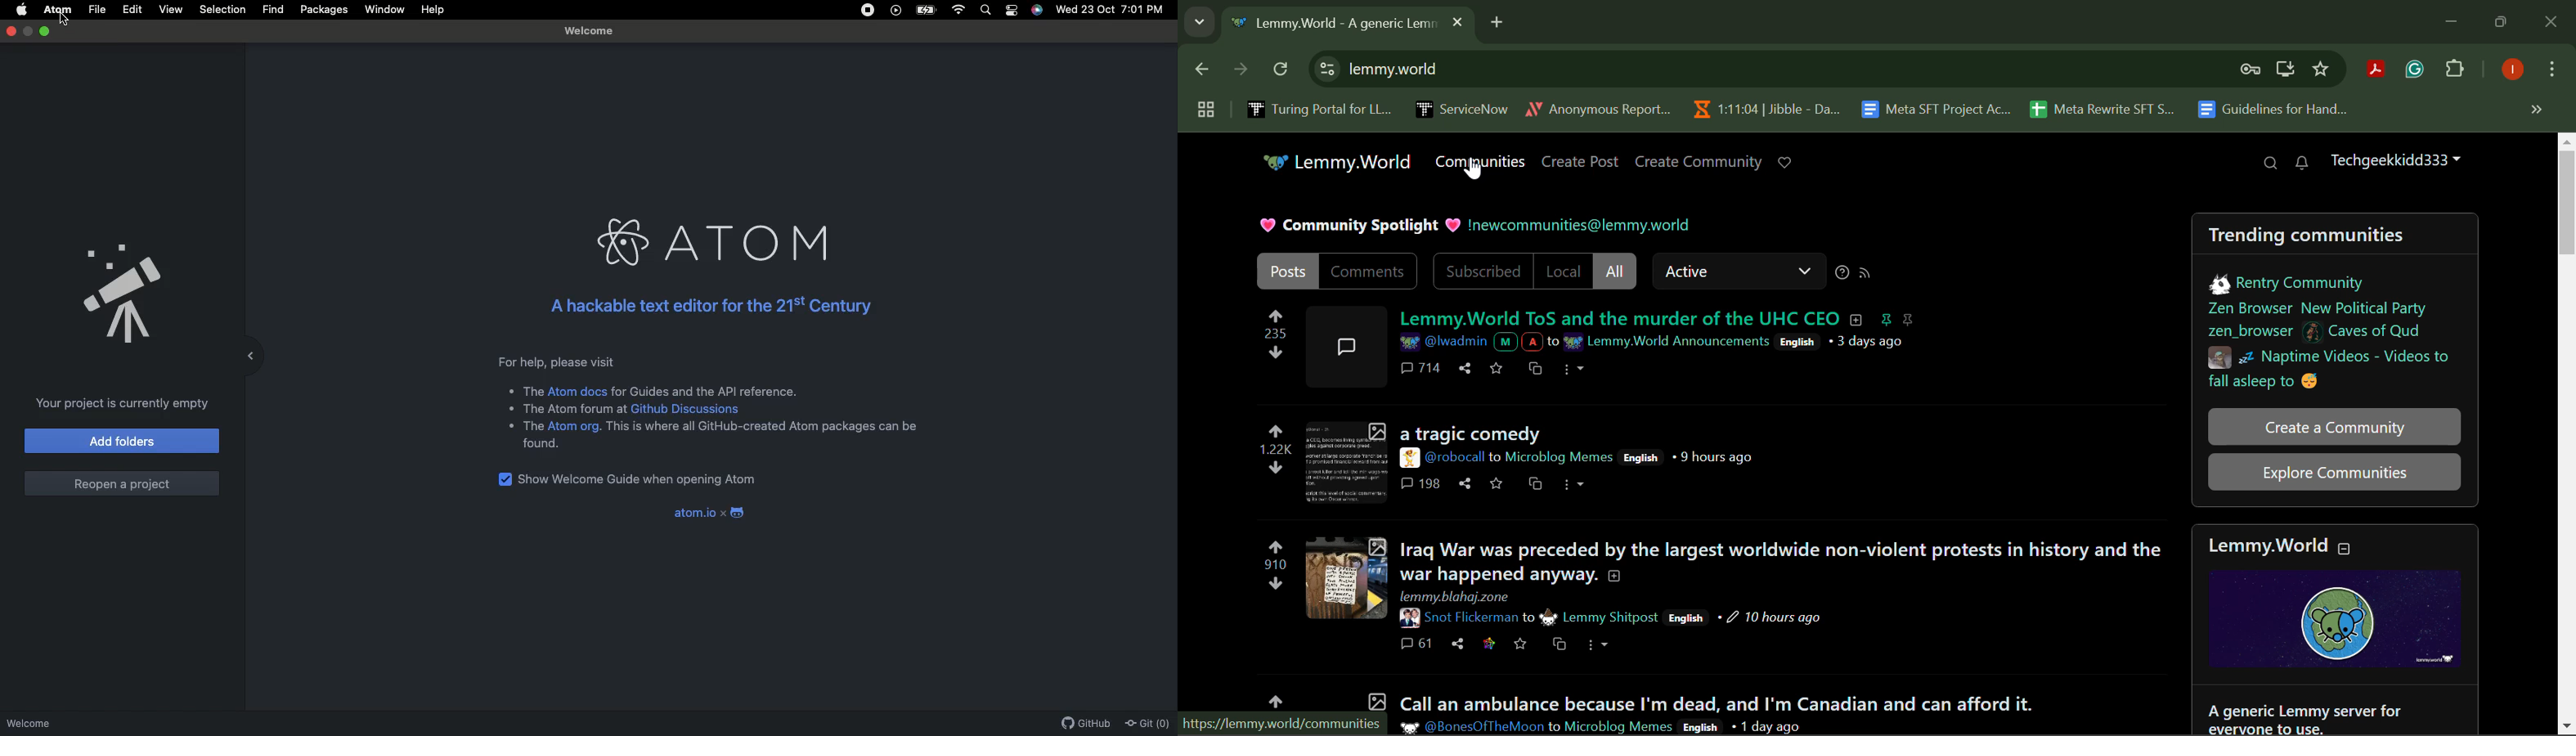  What do you see at coordinates (1457, 618) in the screenshot?
I see `Snot Flickerman` at bounding box center [1457, 618].